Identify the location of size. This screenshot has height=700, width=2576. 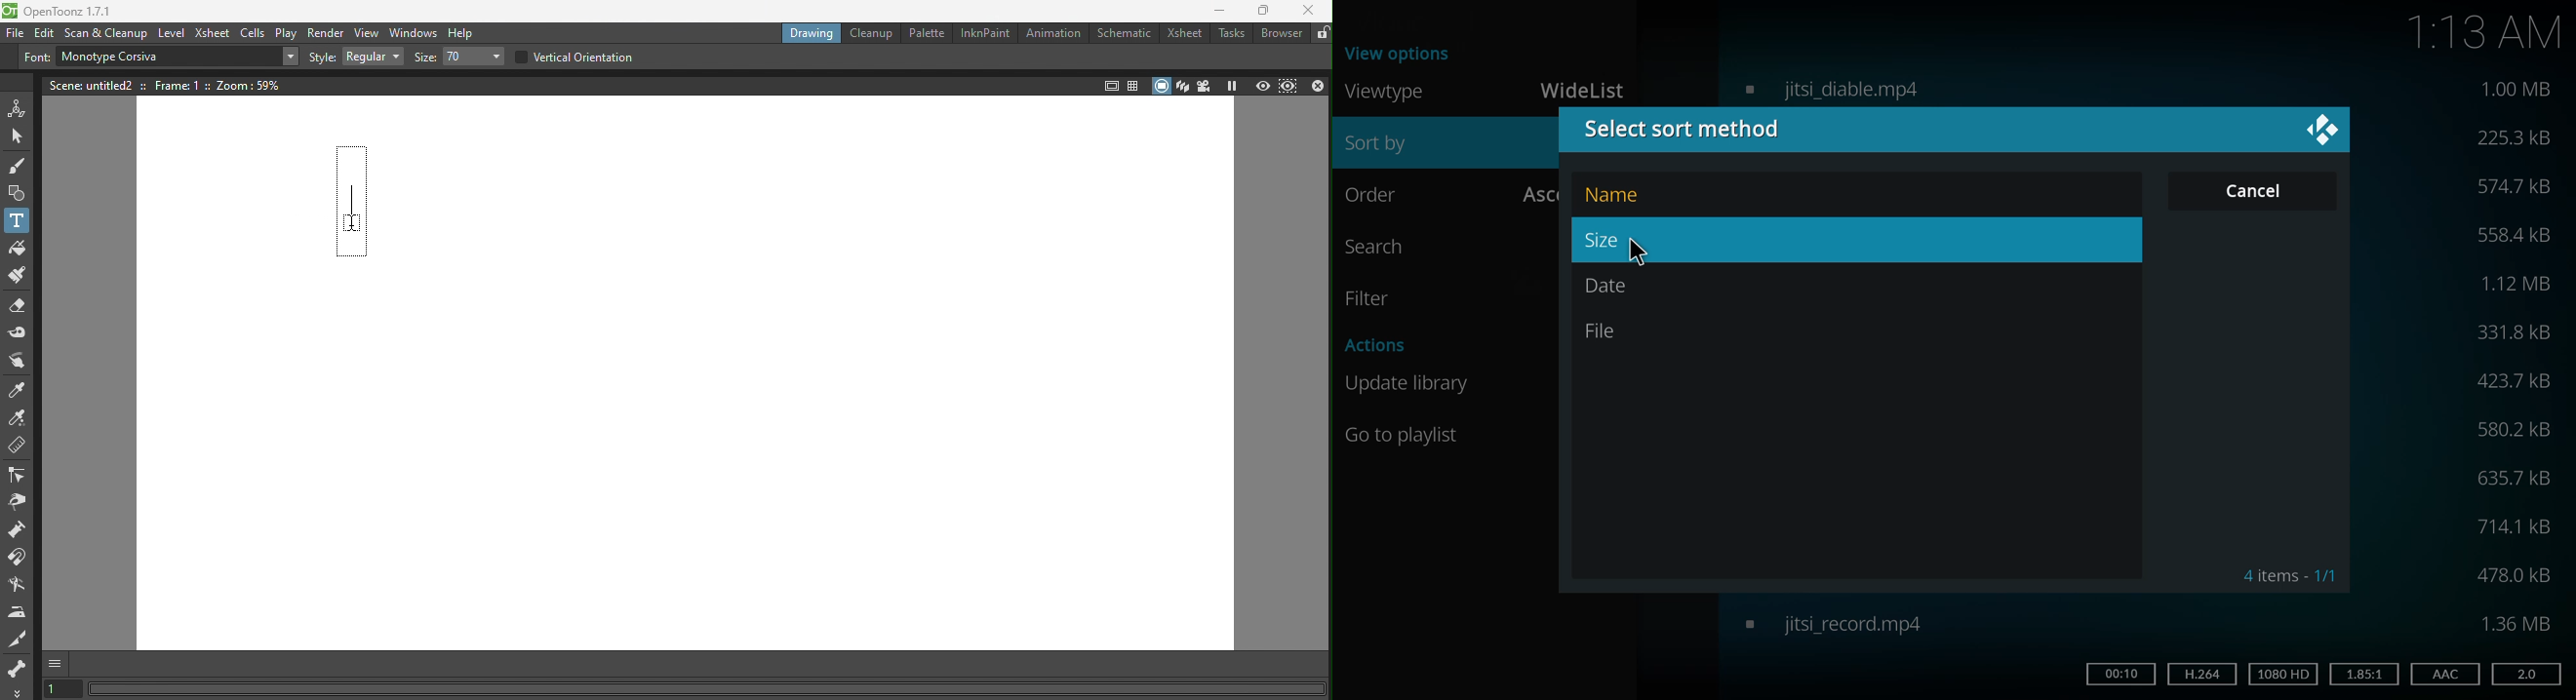
(2514, 235).